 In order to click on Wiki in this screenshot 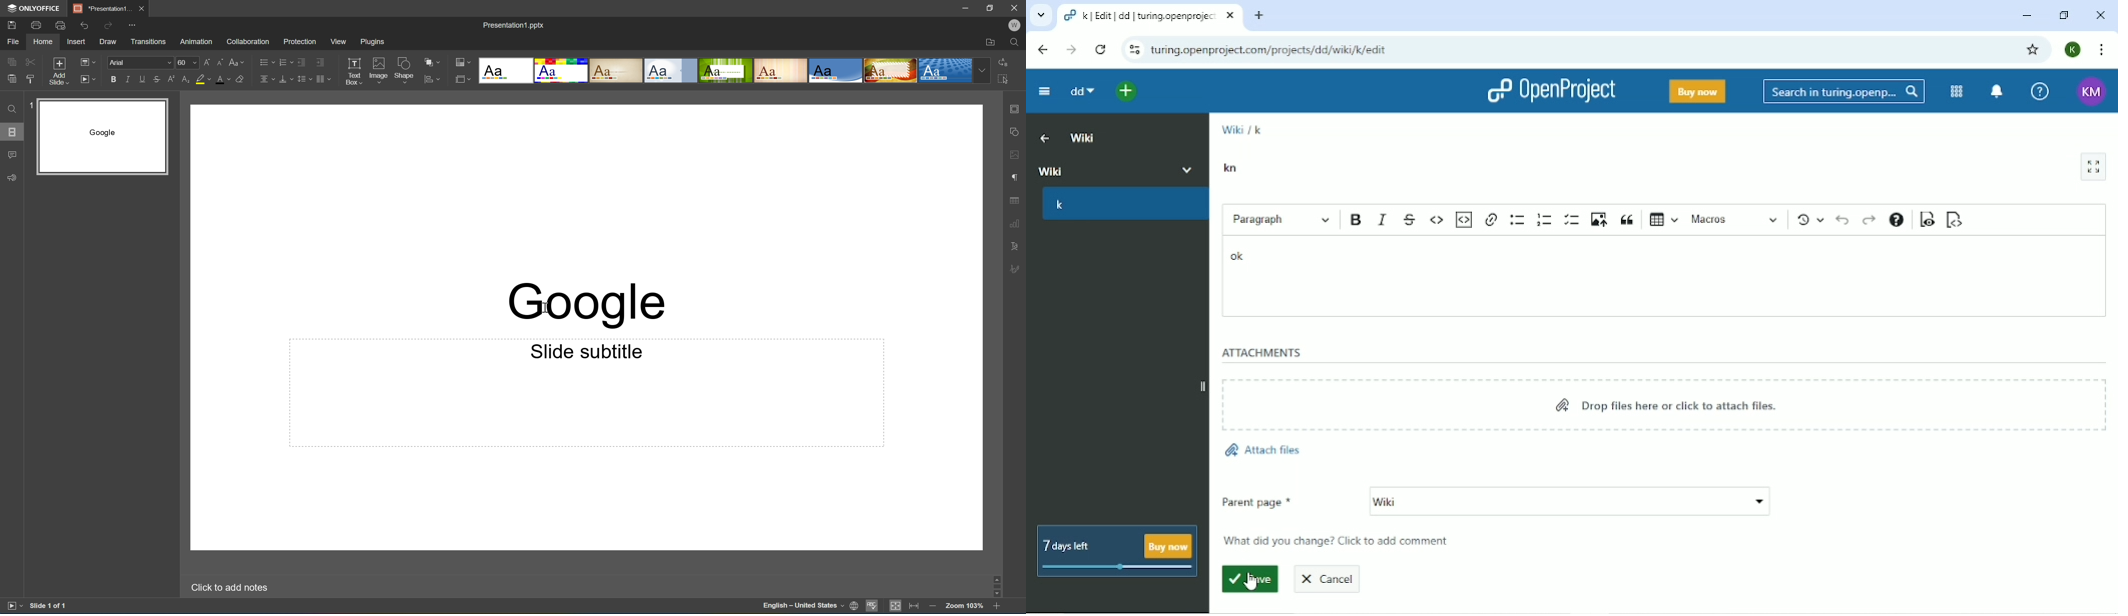, I will do `click(1231, 127)`.